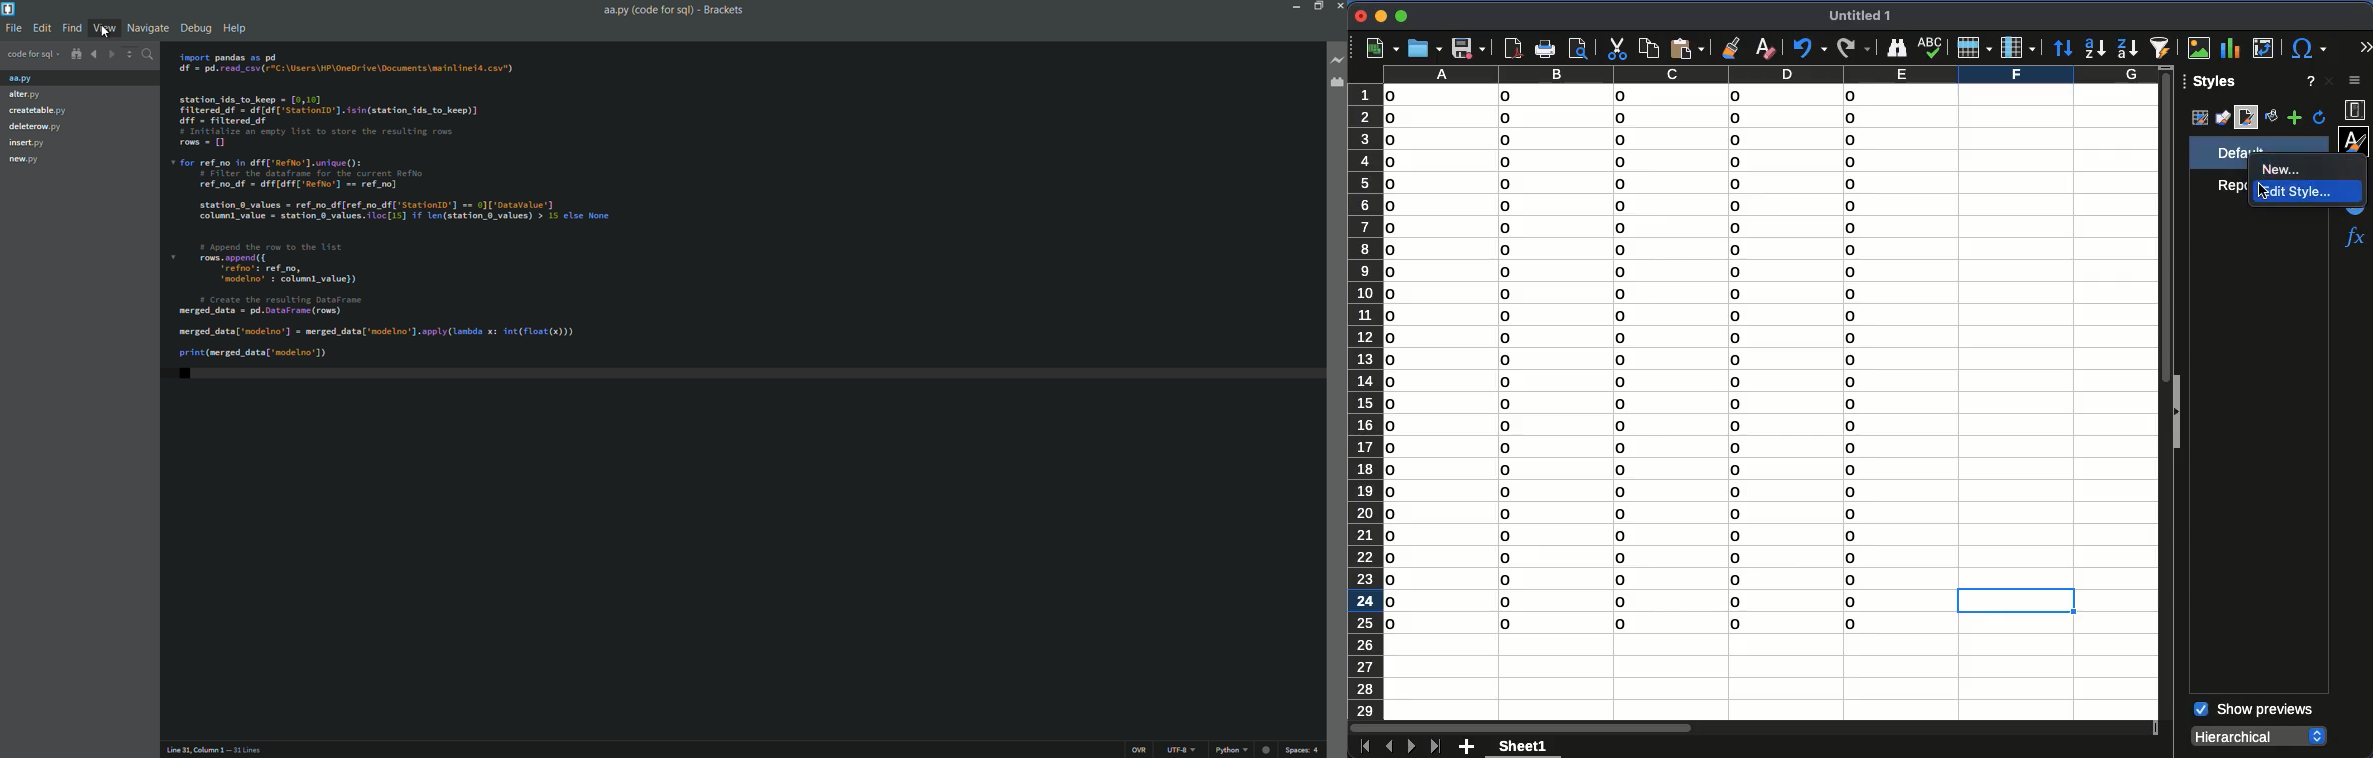 This screenshot has height=784, width=2380. What do you see at coordinates (2256, 147) in the screenshot?
I see `default` at bounding box center [2256, 147].